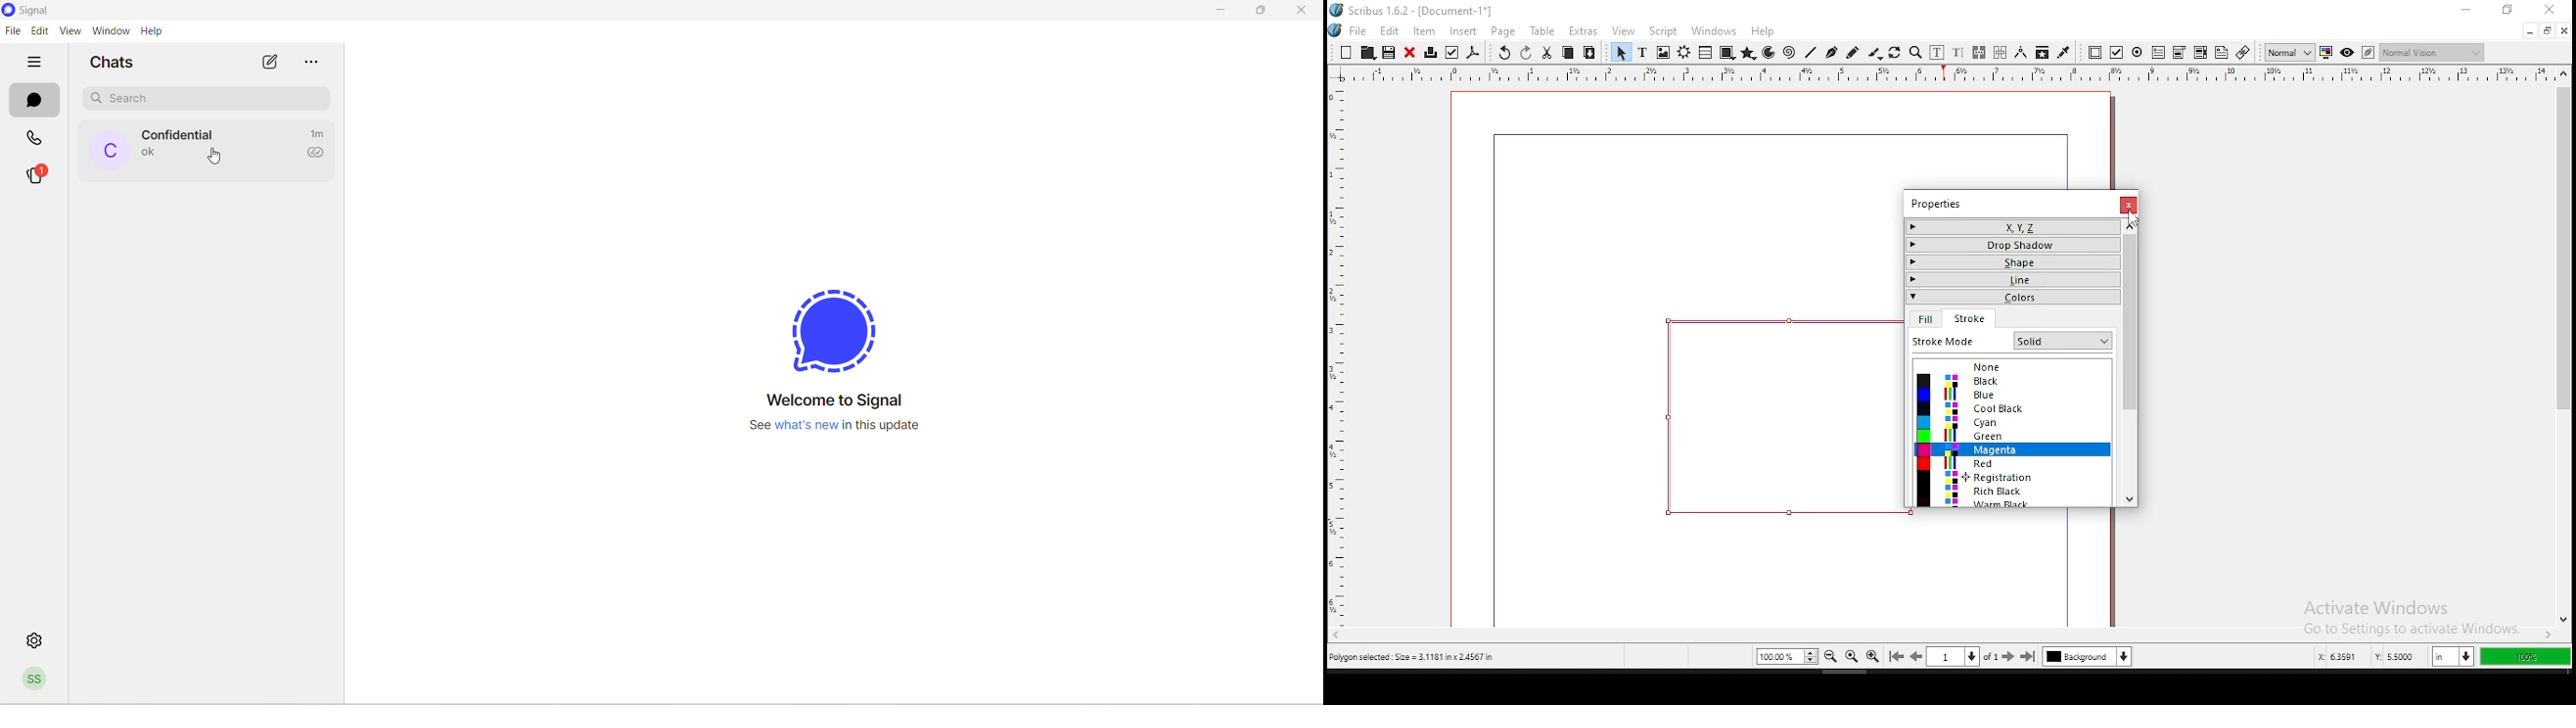  Describe the element at coordinates (2013, 365) in the screenshot. I see `none` at that location.